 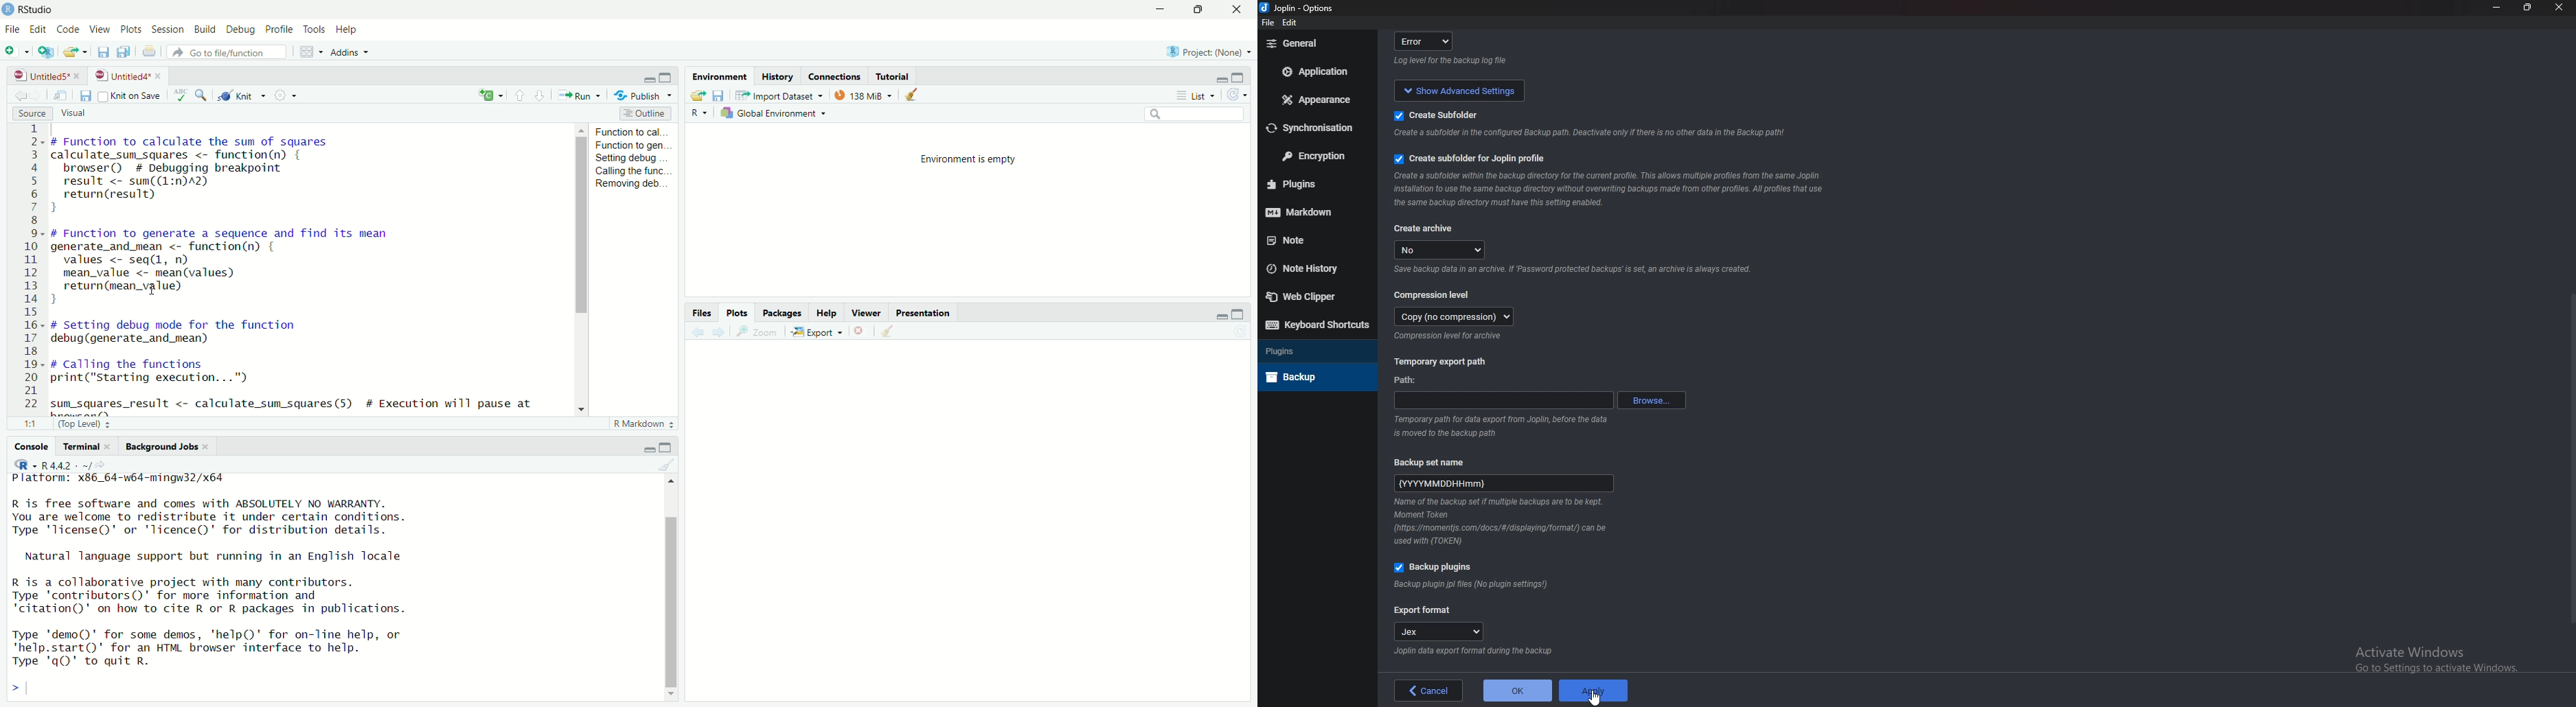 What do you see at coordinates (672, 695) in the screenshot?
I see `move down` at bounding box center [672, 695].